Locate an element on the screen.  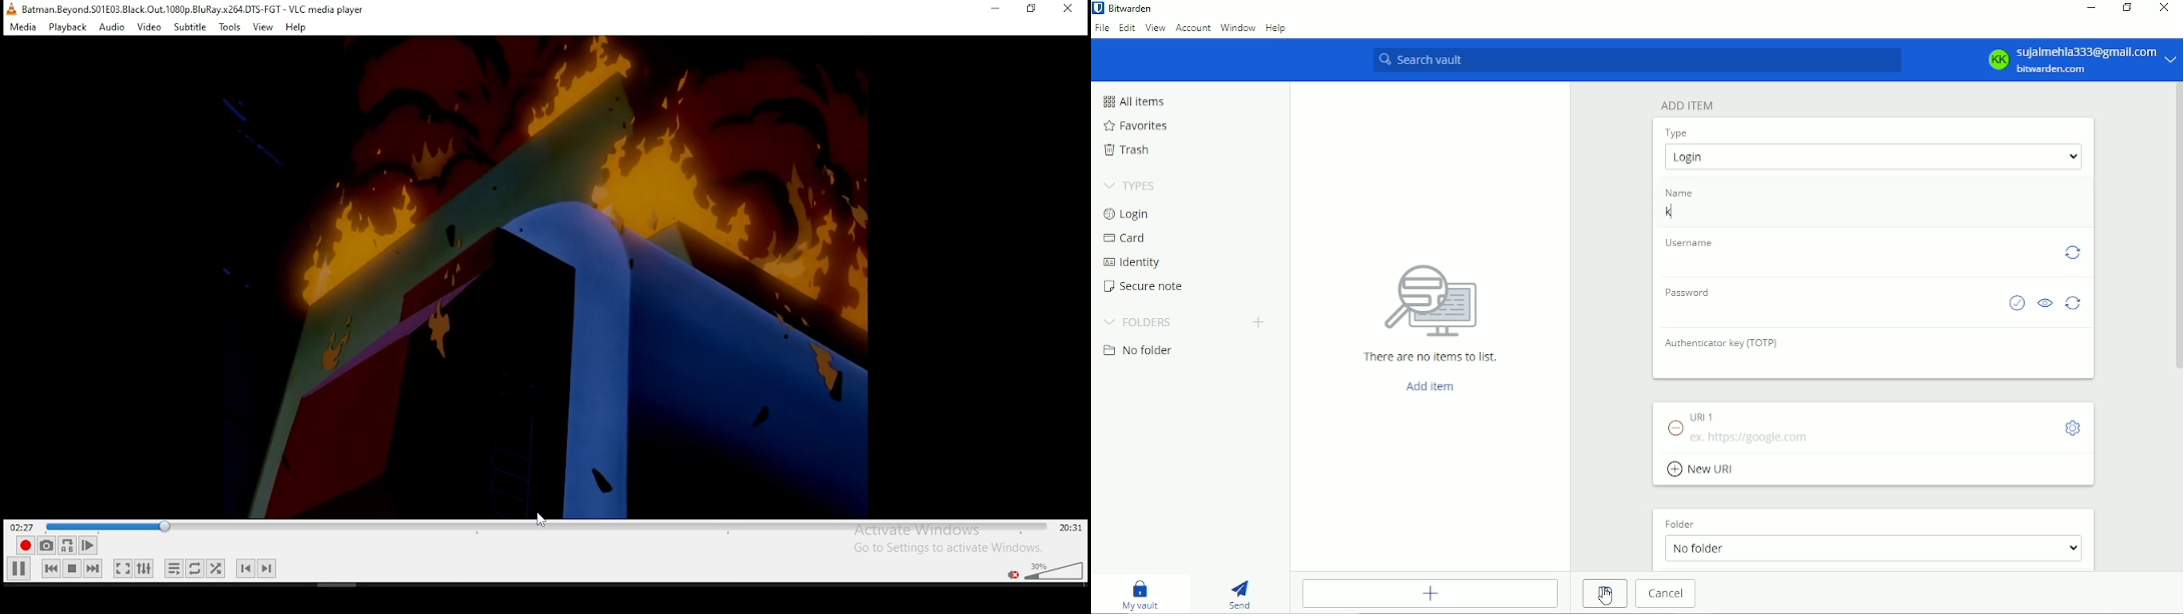
Name is located at coordinates (1679, 191).